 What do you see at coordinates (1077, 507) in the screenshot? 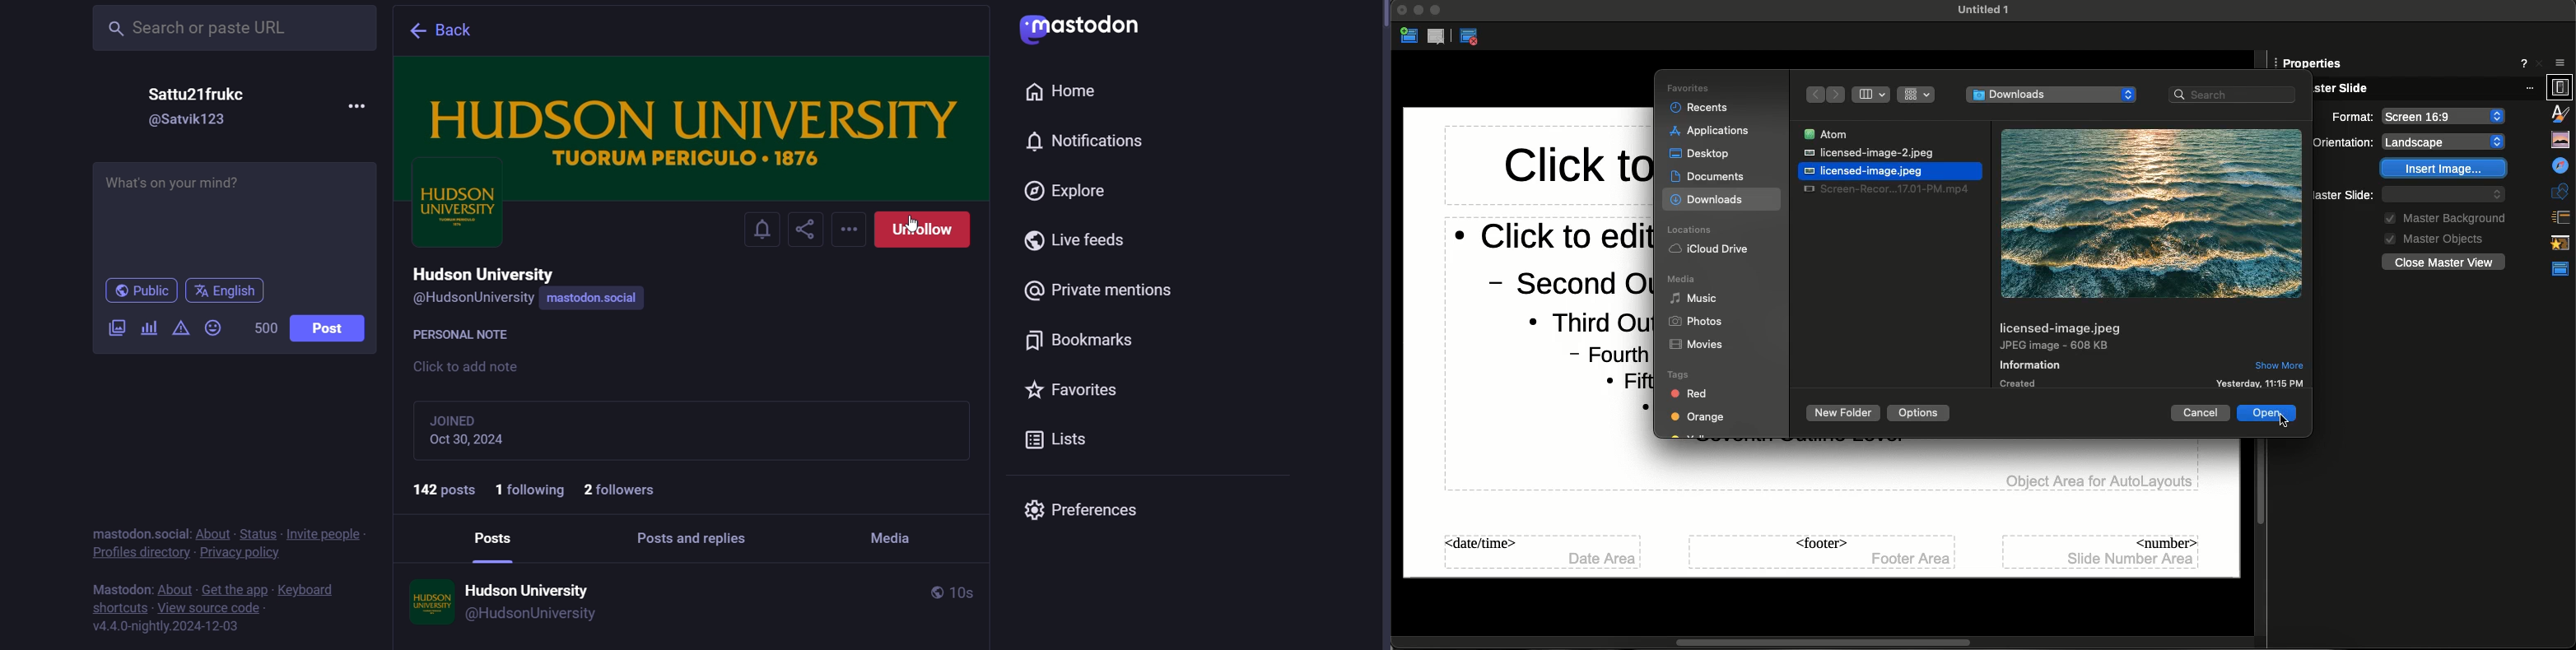
I see `preferences` at bounding box center [1077, 507].